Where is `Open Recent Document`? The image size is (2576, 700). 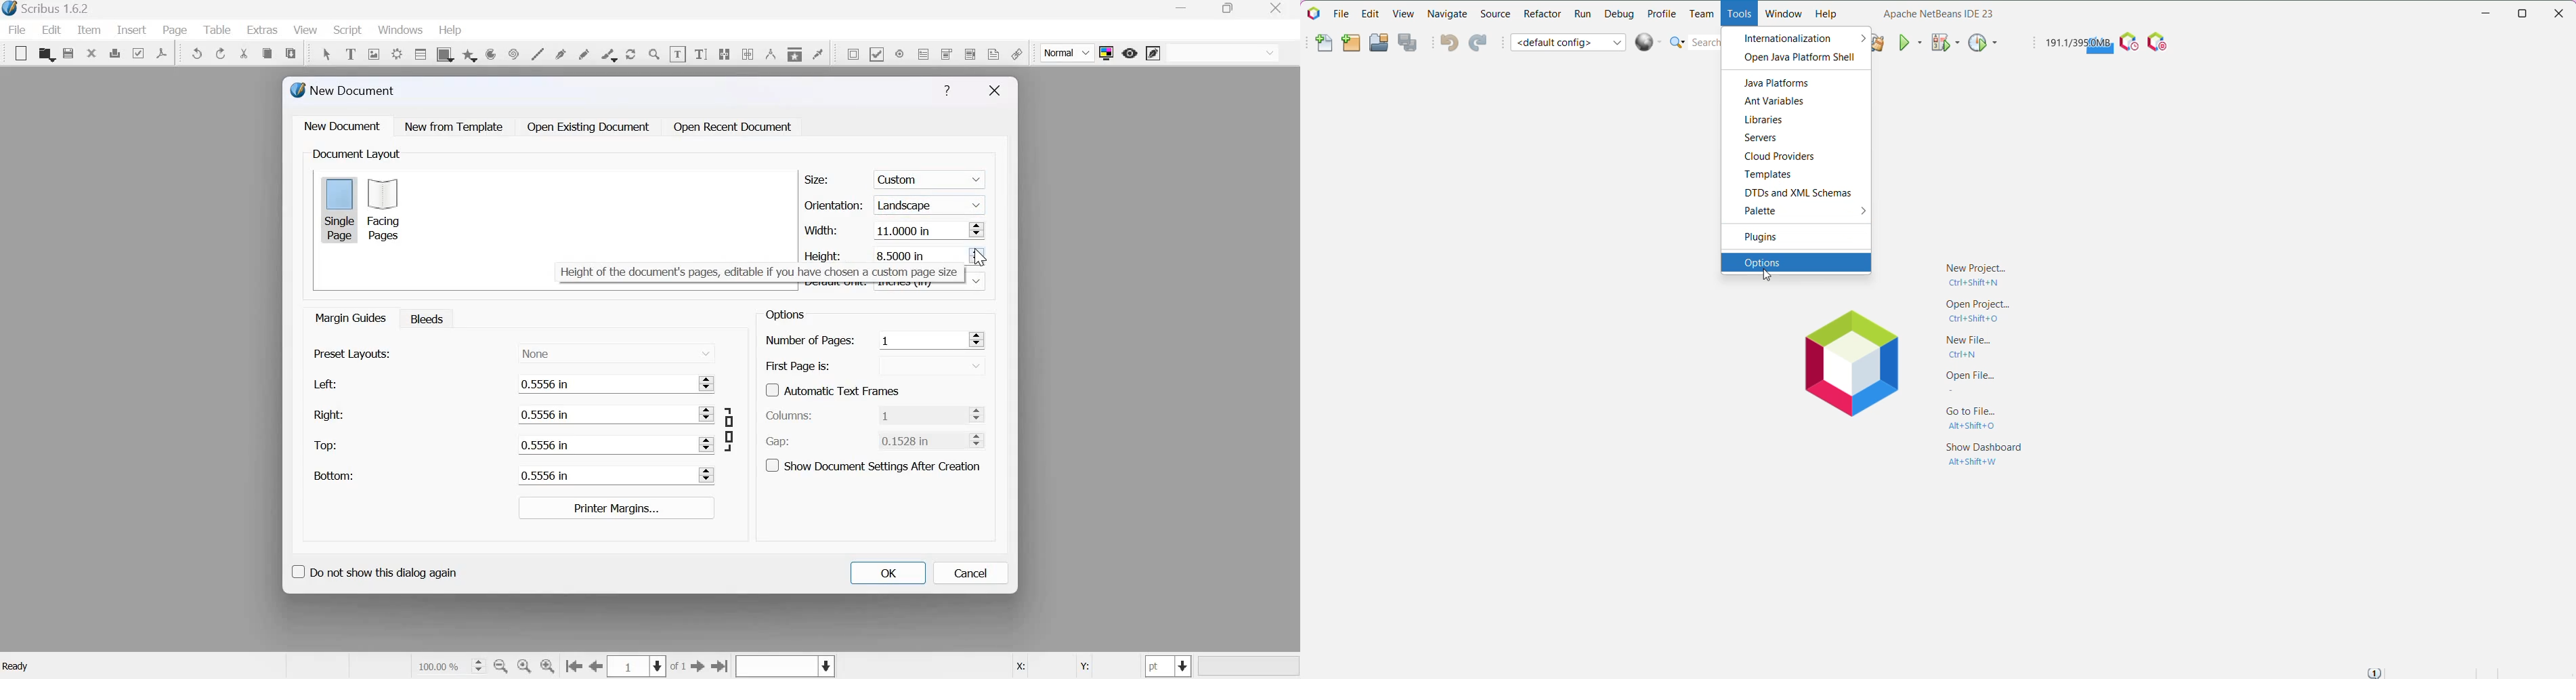 Open Recent Document is located at coordinates (733, 127).